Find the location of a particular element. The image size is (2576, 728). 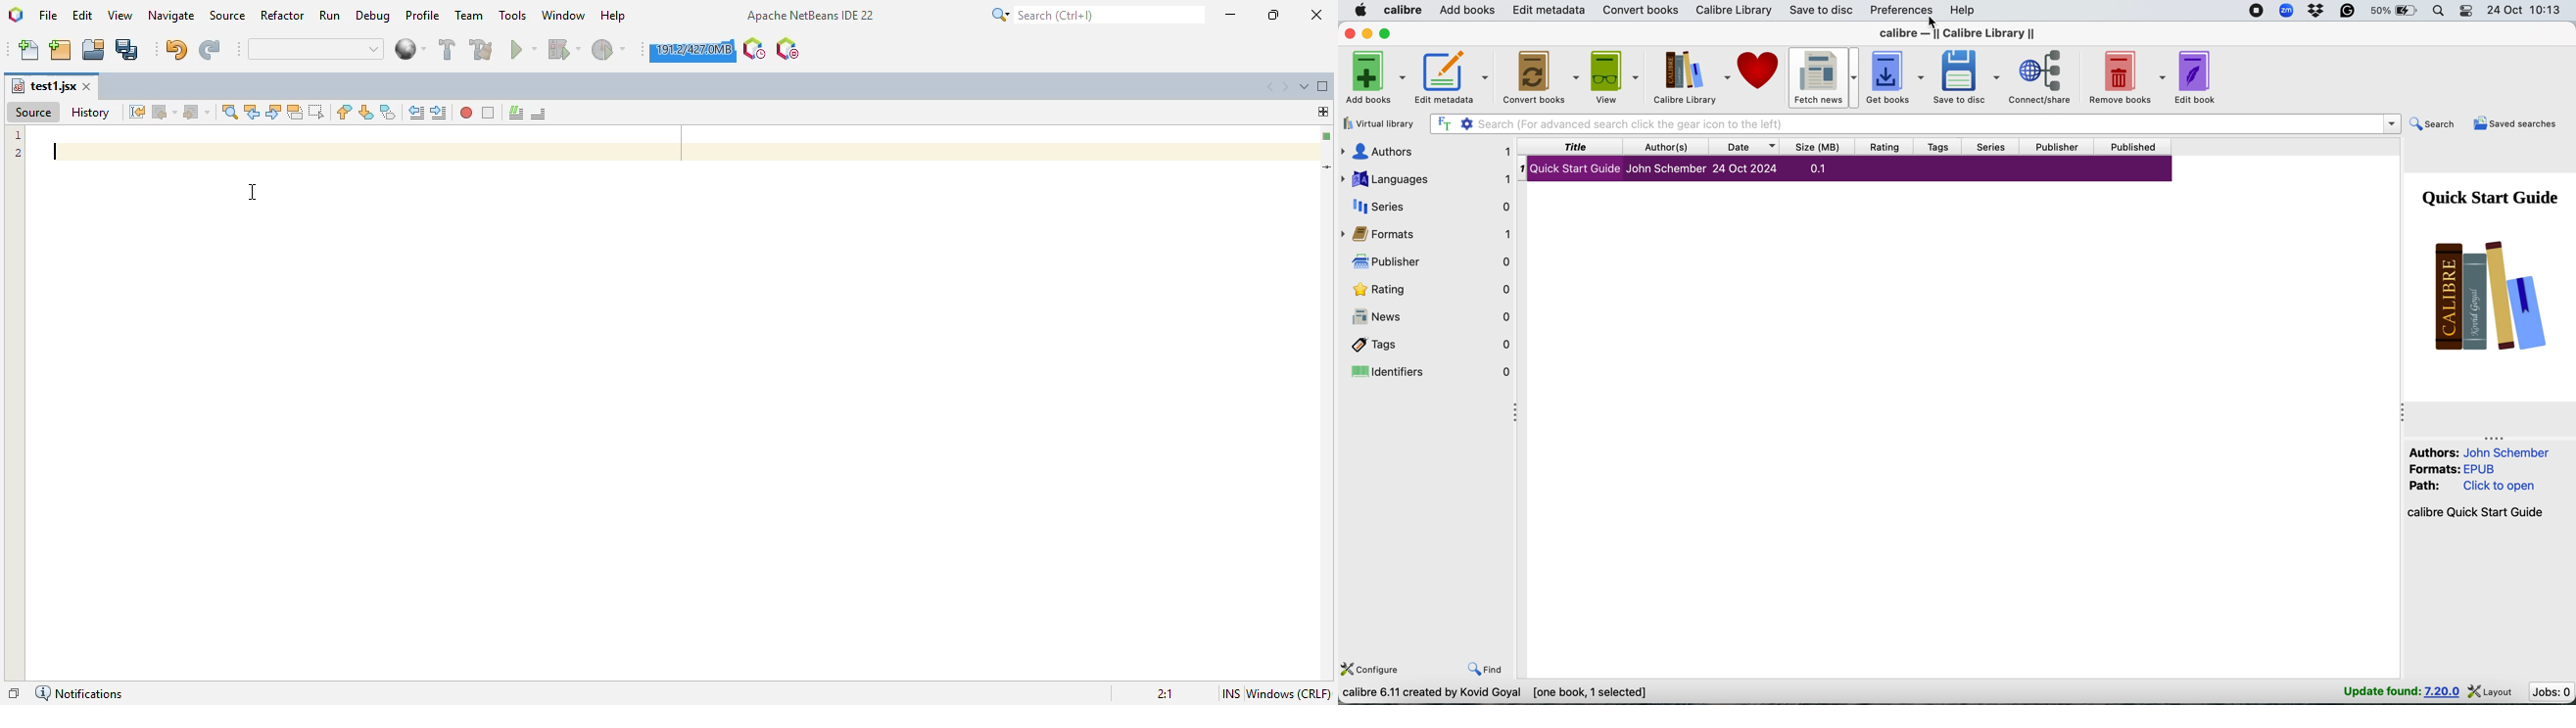

date is located at coordinates (1748, 147).